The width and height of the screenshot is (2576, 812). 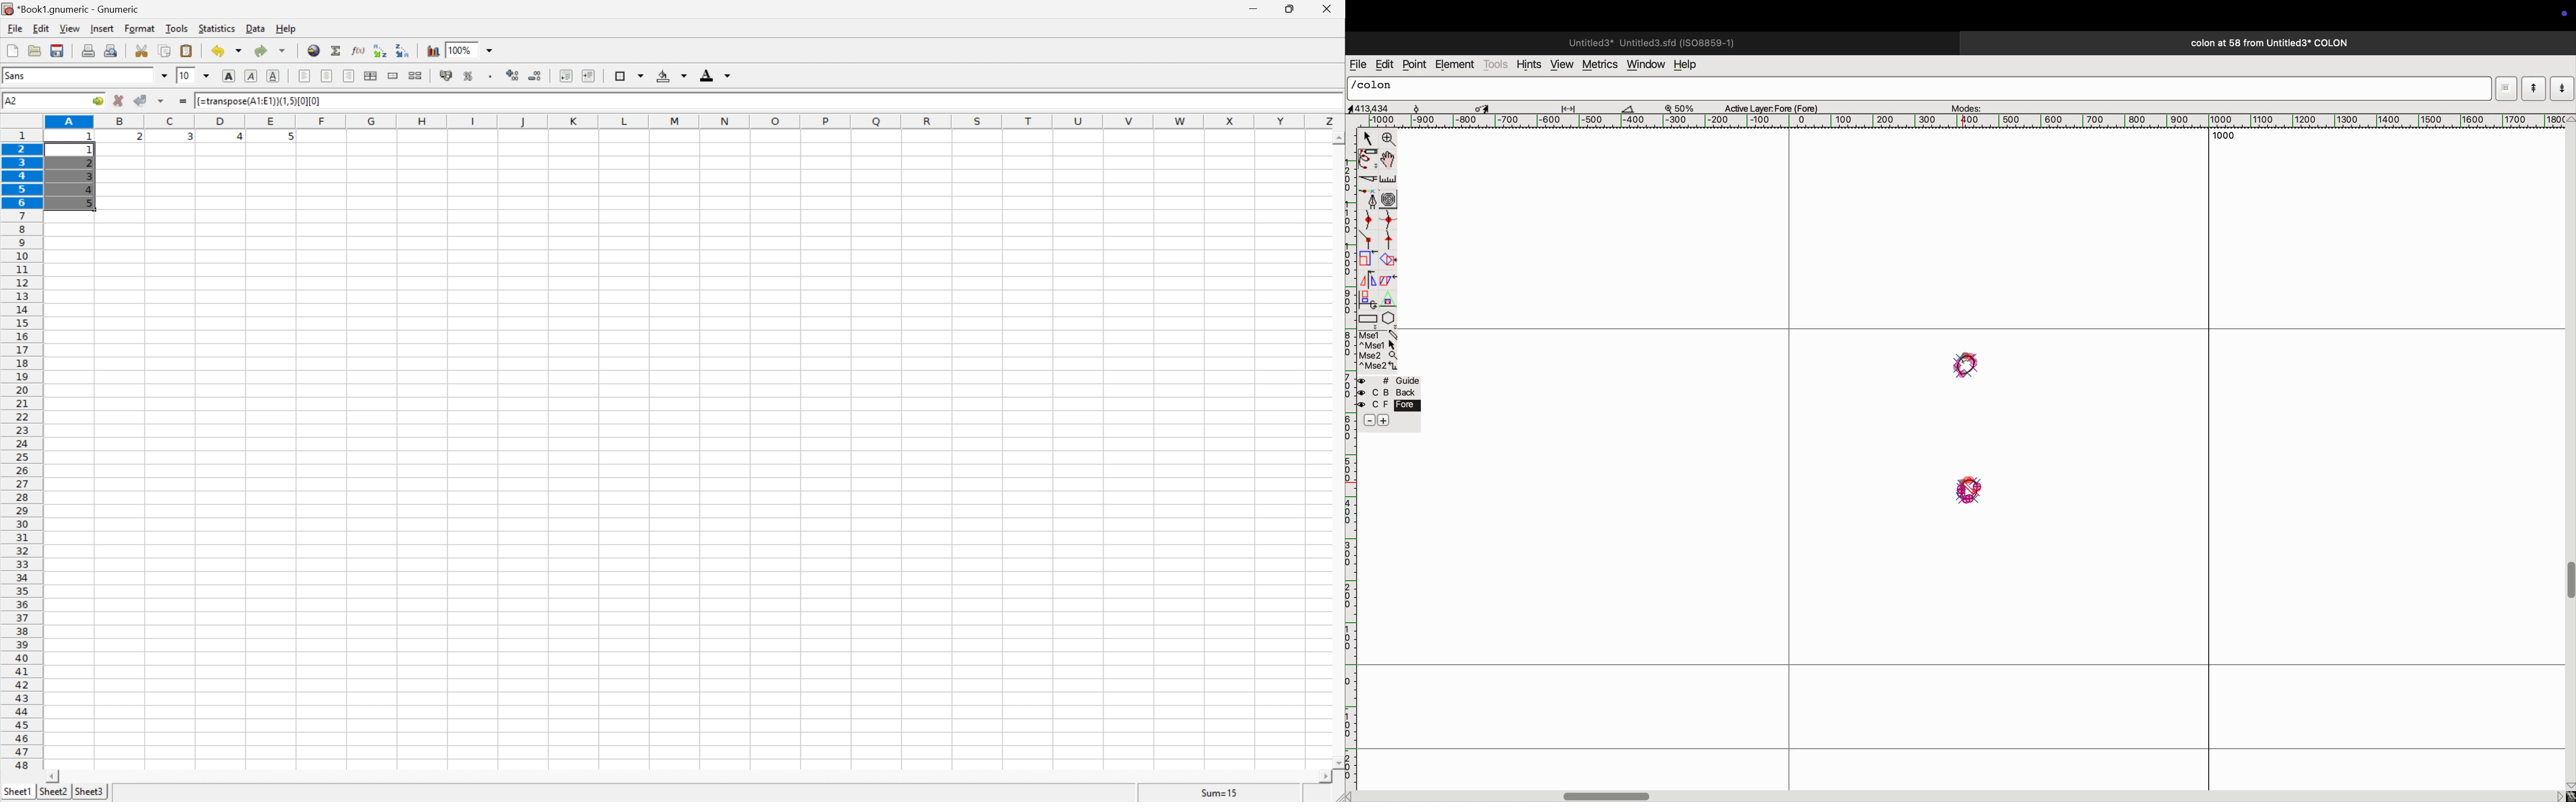 What do you see at coordinates (1389, 180) in the screenshot?
I see `scale` at bounding box center [1389, 180].